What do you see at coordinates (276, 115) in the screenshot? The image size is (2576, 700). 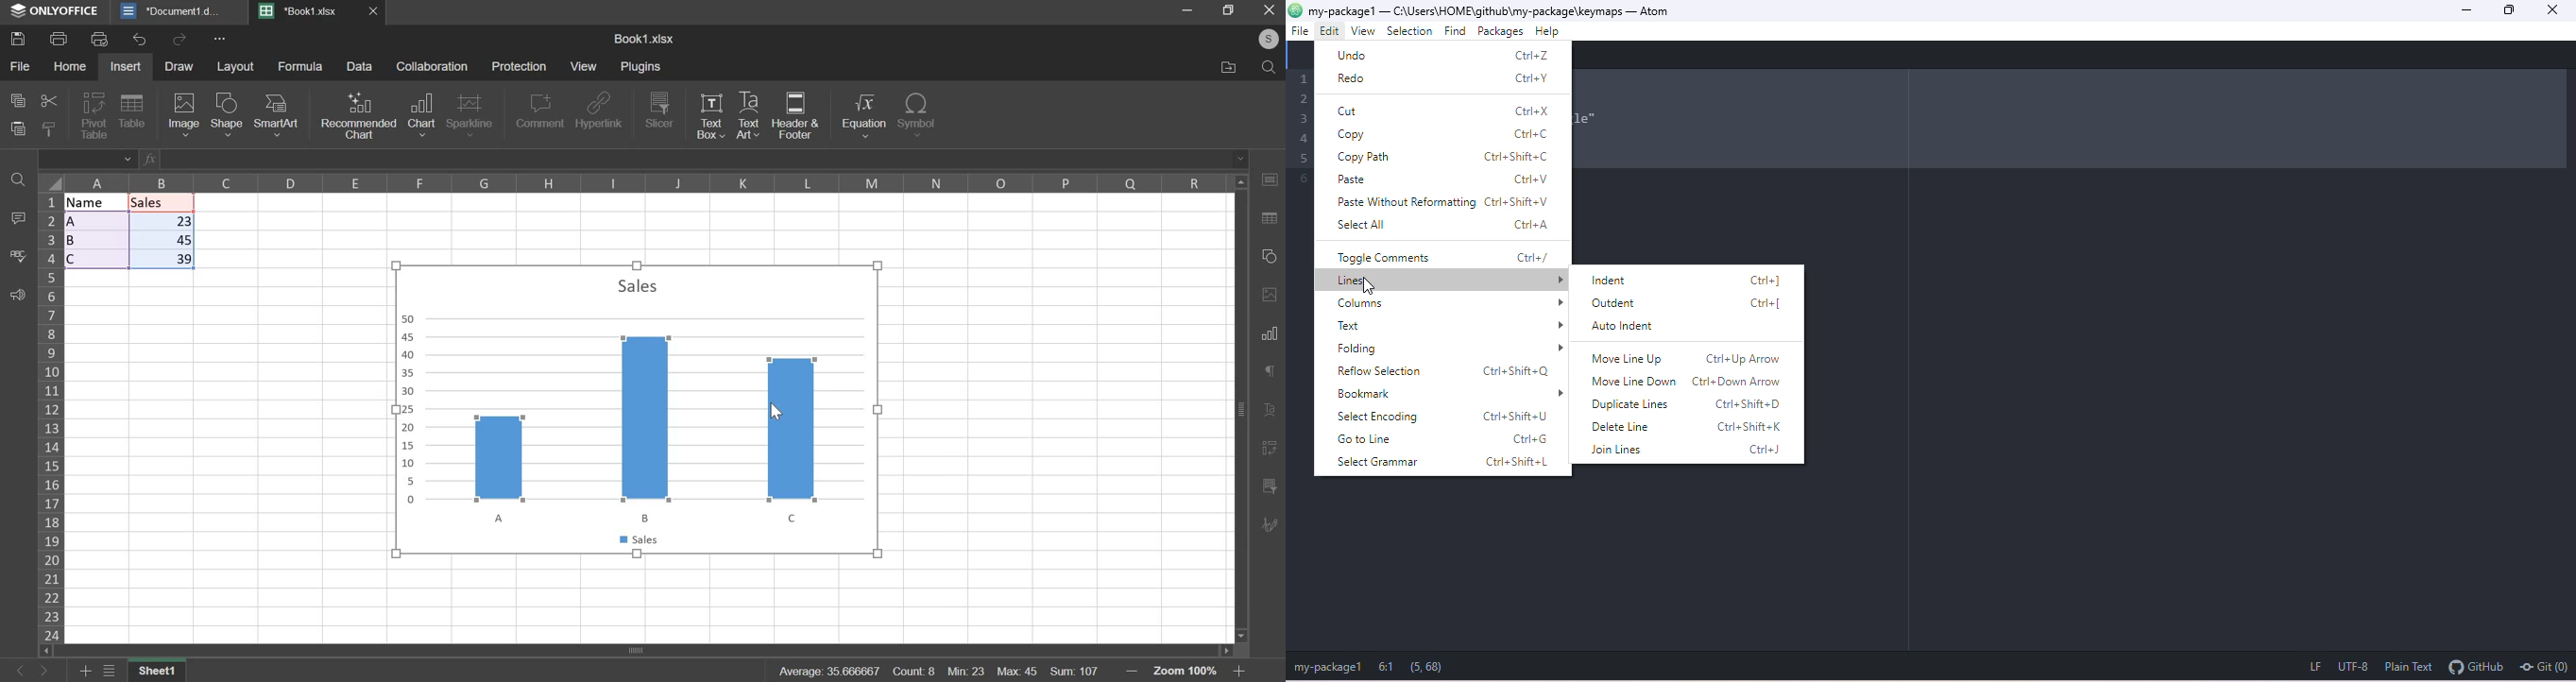 I see `smart art` at bounding box center [276, 115].